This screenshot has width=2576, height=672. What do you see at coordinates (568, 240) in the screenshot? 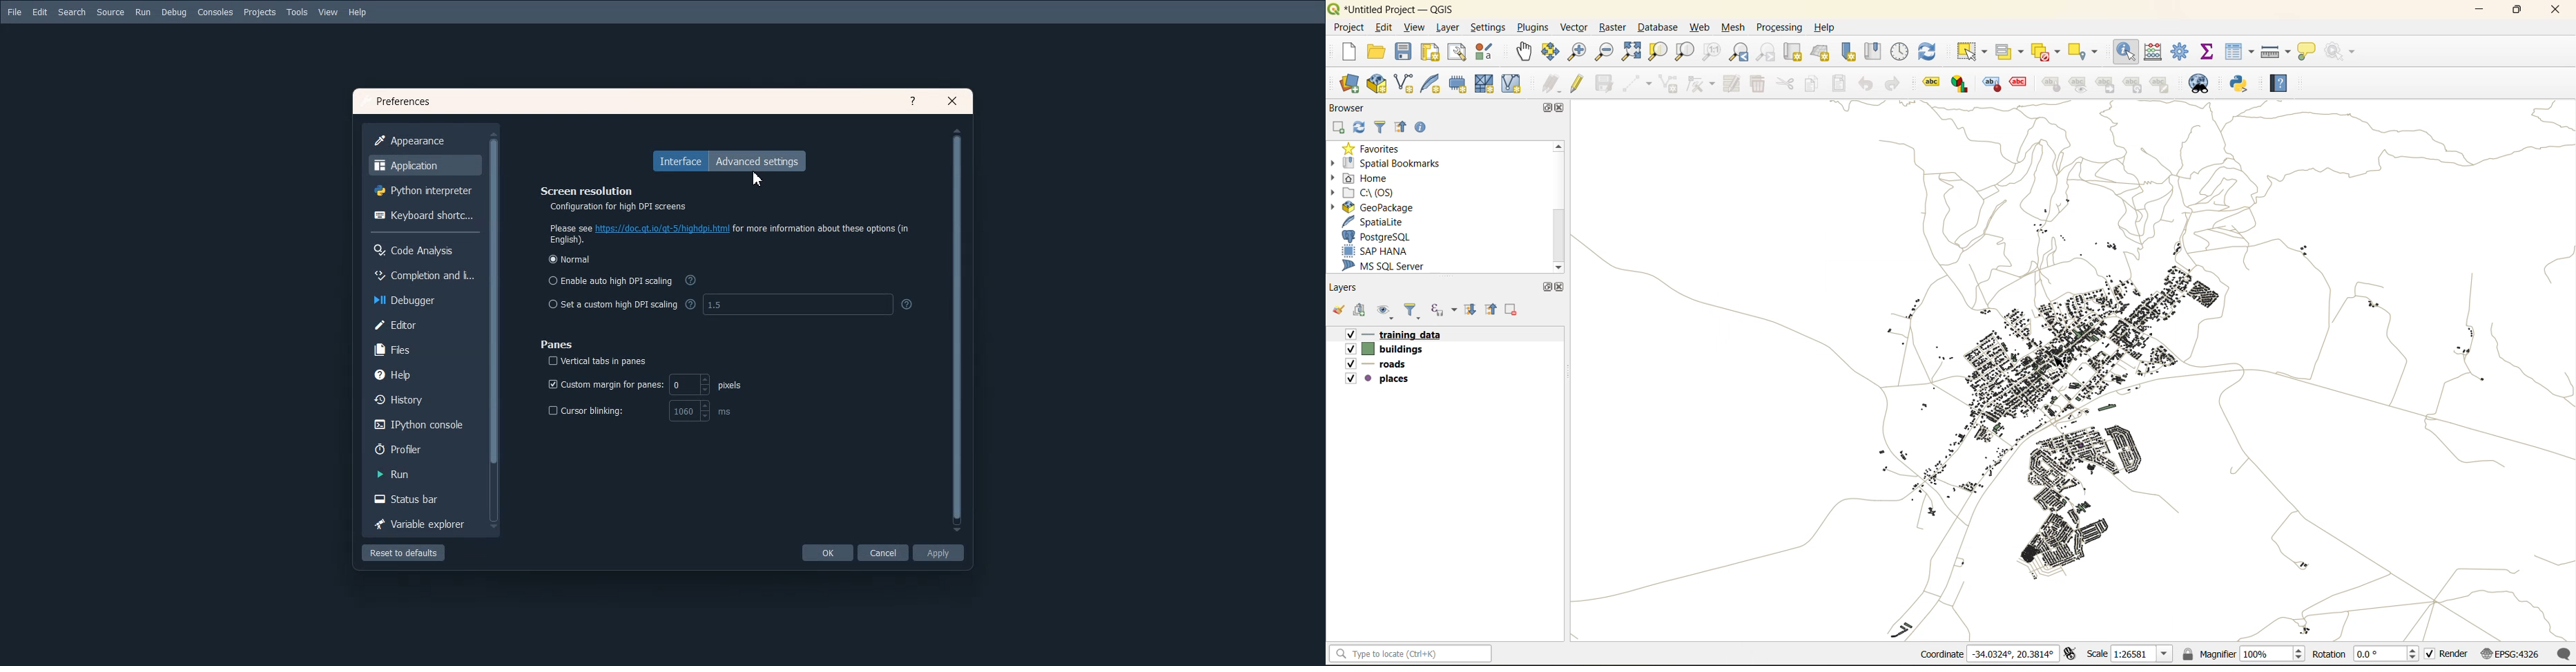
I see `english` at bounding box center [568, 240].